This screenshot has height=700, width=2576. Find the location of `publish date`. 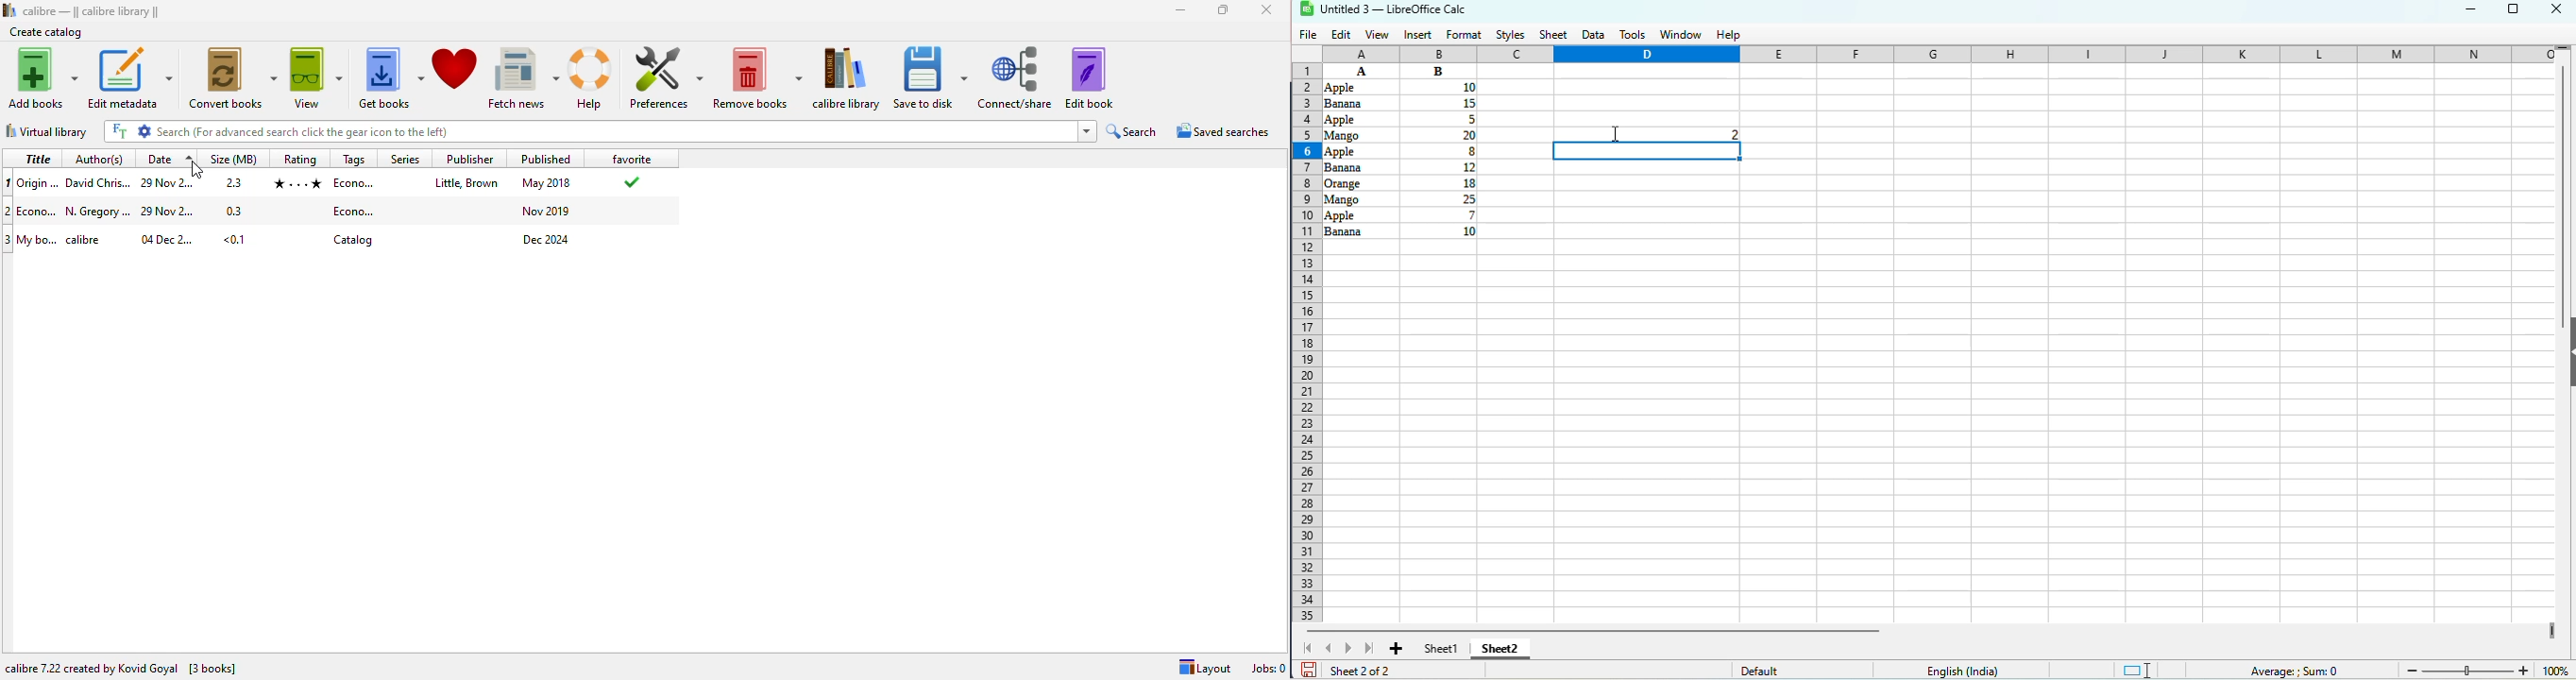

publish date is located at coordinates (548, 211).